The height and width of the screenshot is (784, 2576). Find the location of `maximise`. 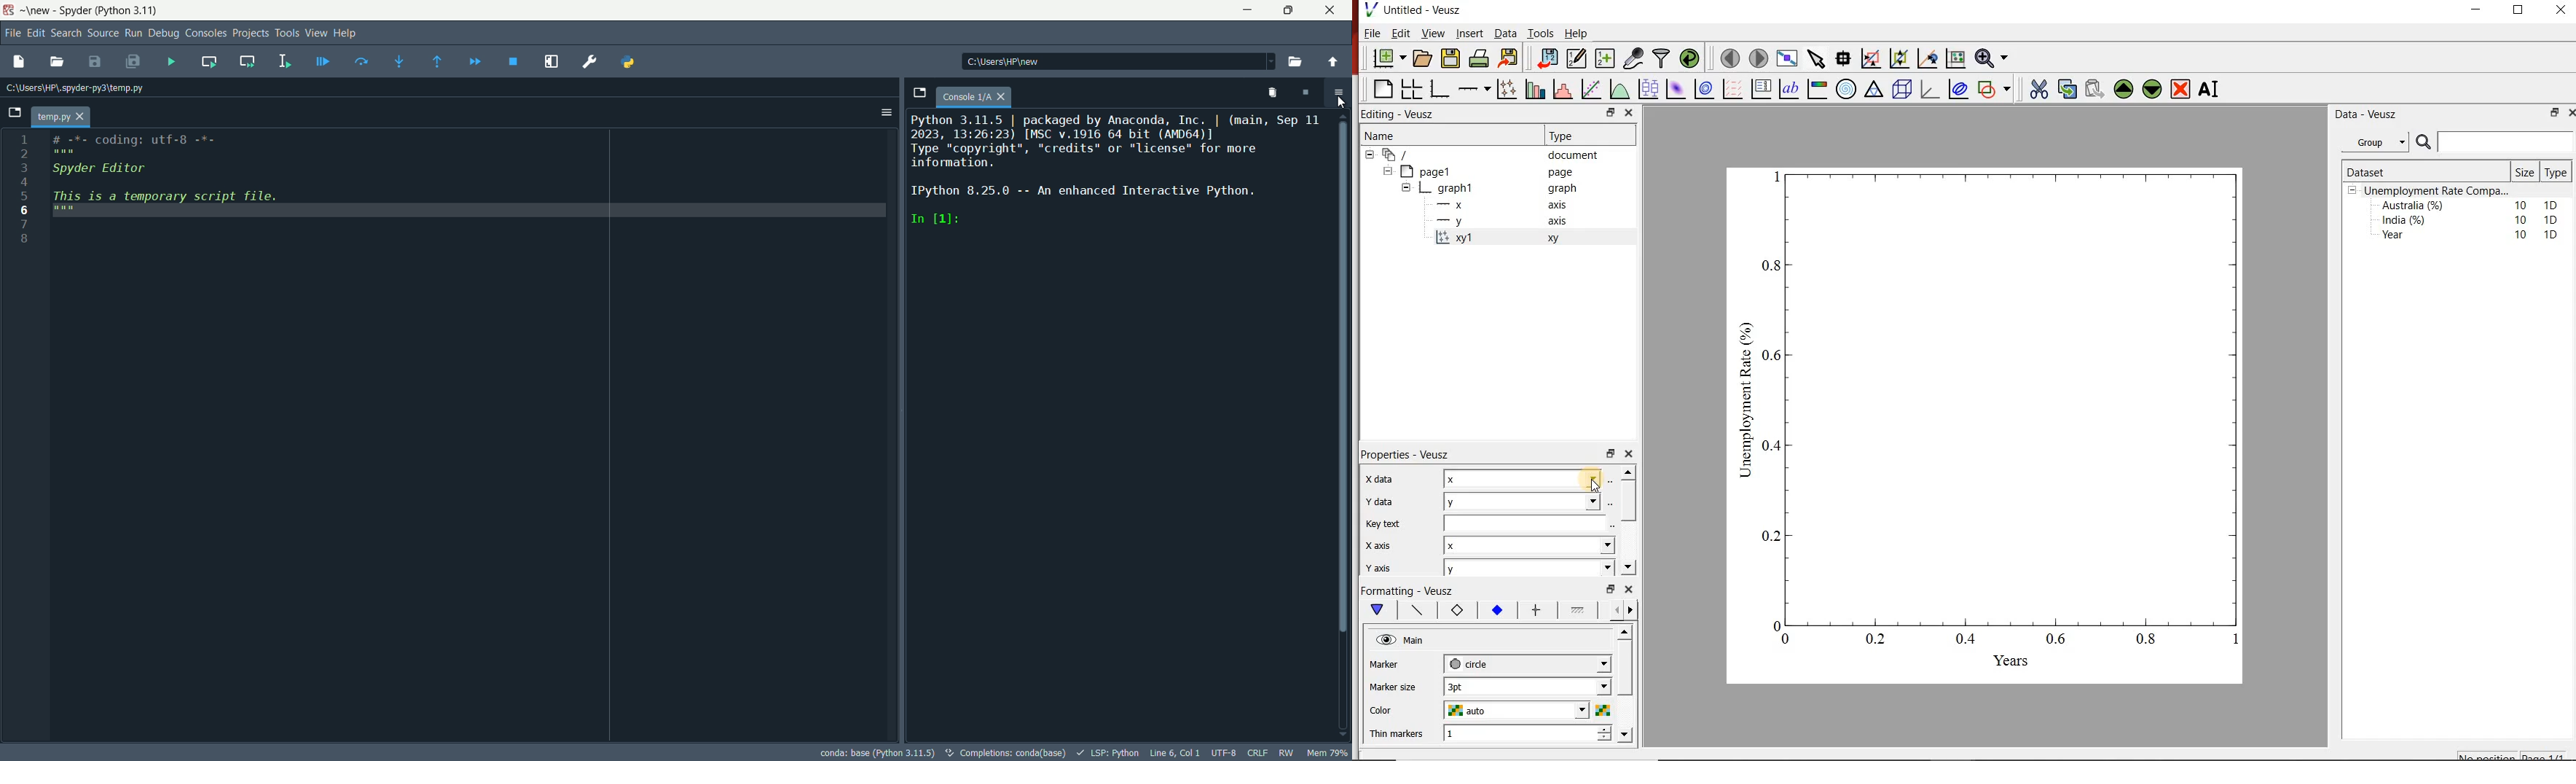

maximise is located at coordinates (2520, 13).